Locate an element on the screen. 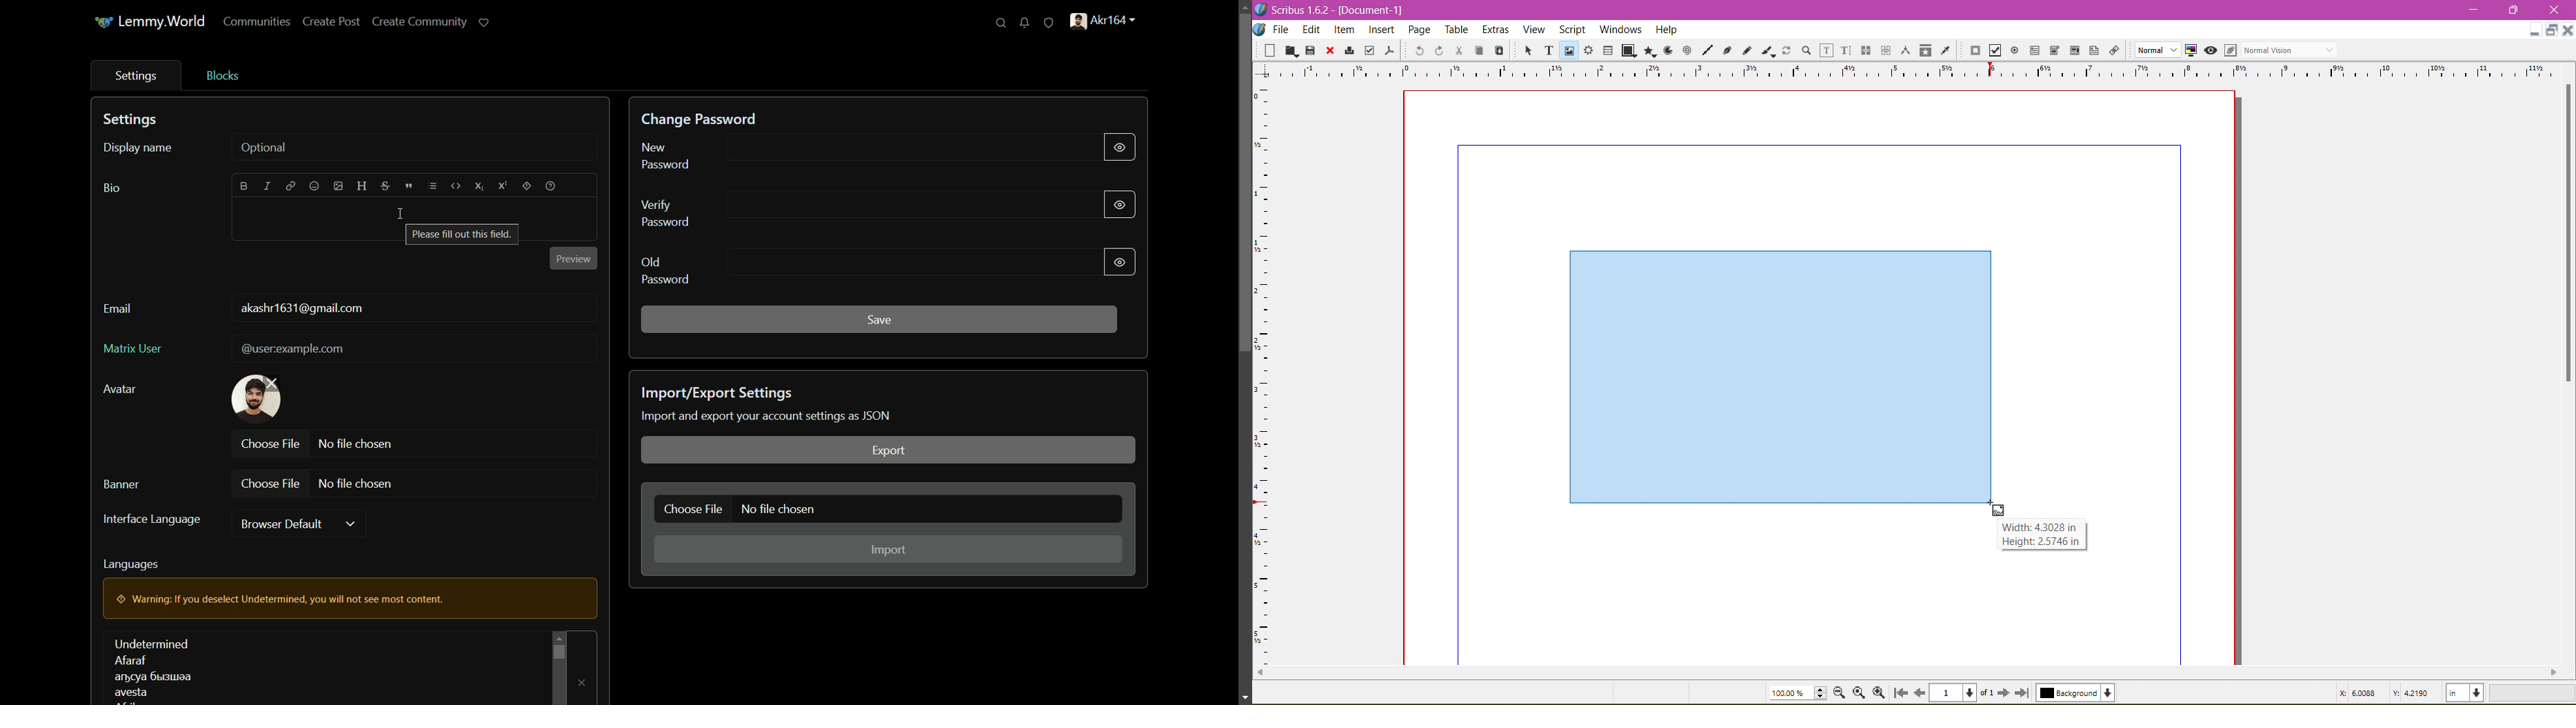  icon is located at coordinates (103, 22).